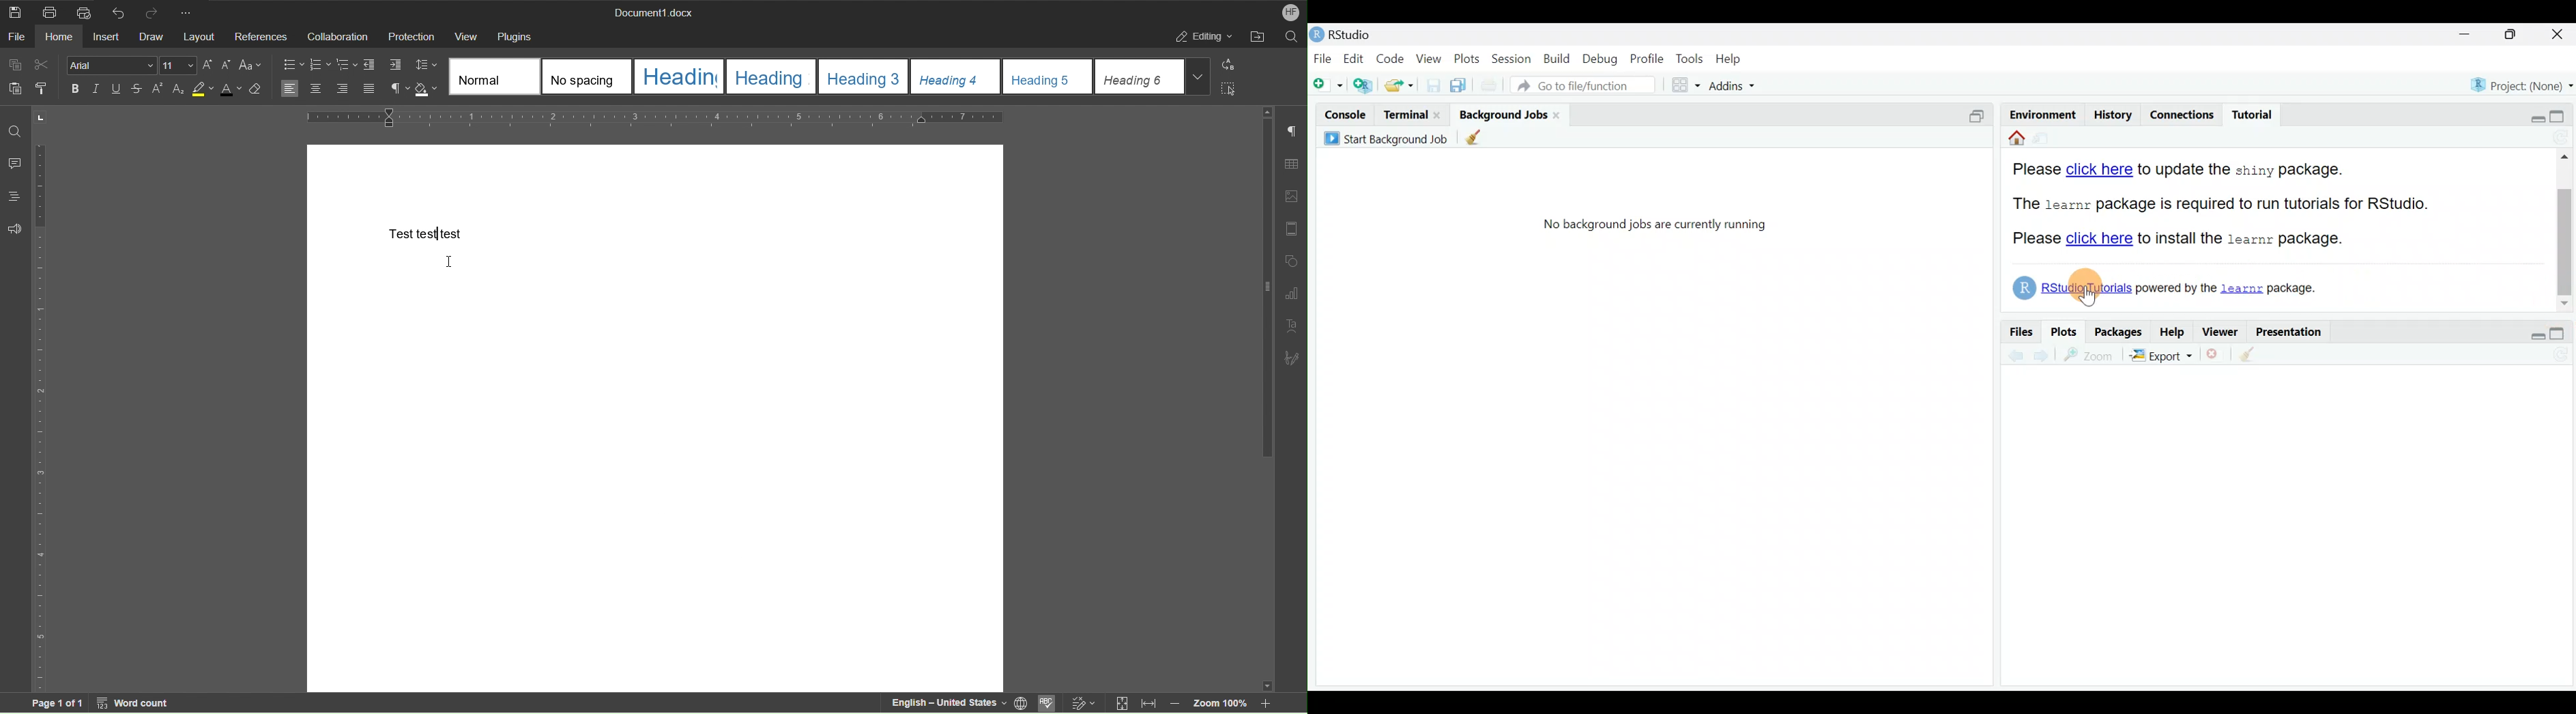 The height and width of the screenshot is (728, 2576). Describe the element at coordinates (448, 262) in the screenshot. I see `Cursor` at that location.